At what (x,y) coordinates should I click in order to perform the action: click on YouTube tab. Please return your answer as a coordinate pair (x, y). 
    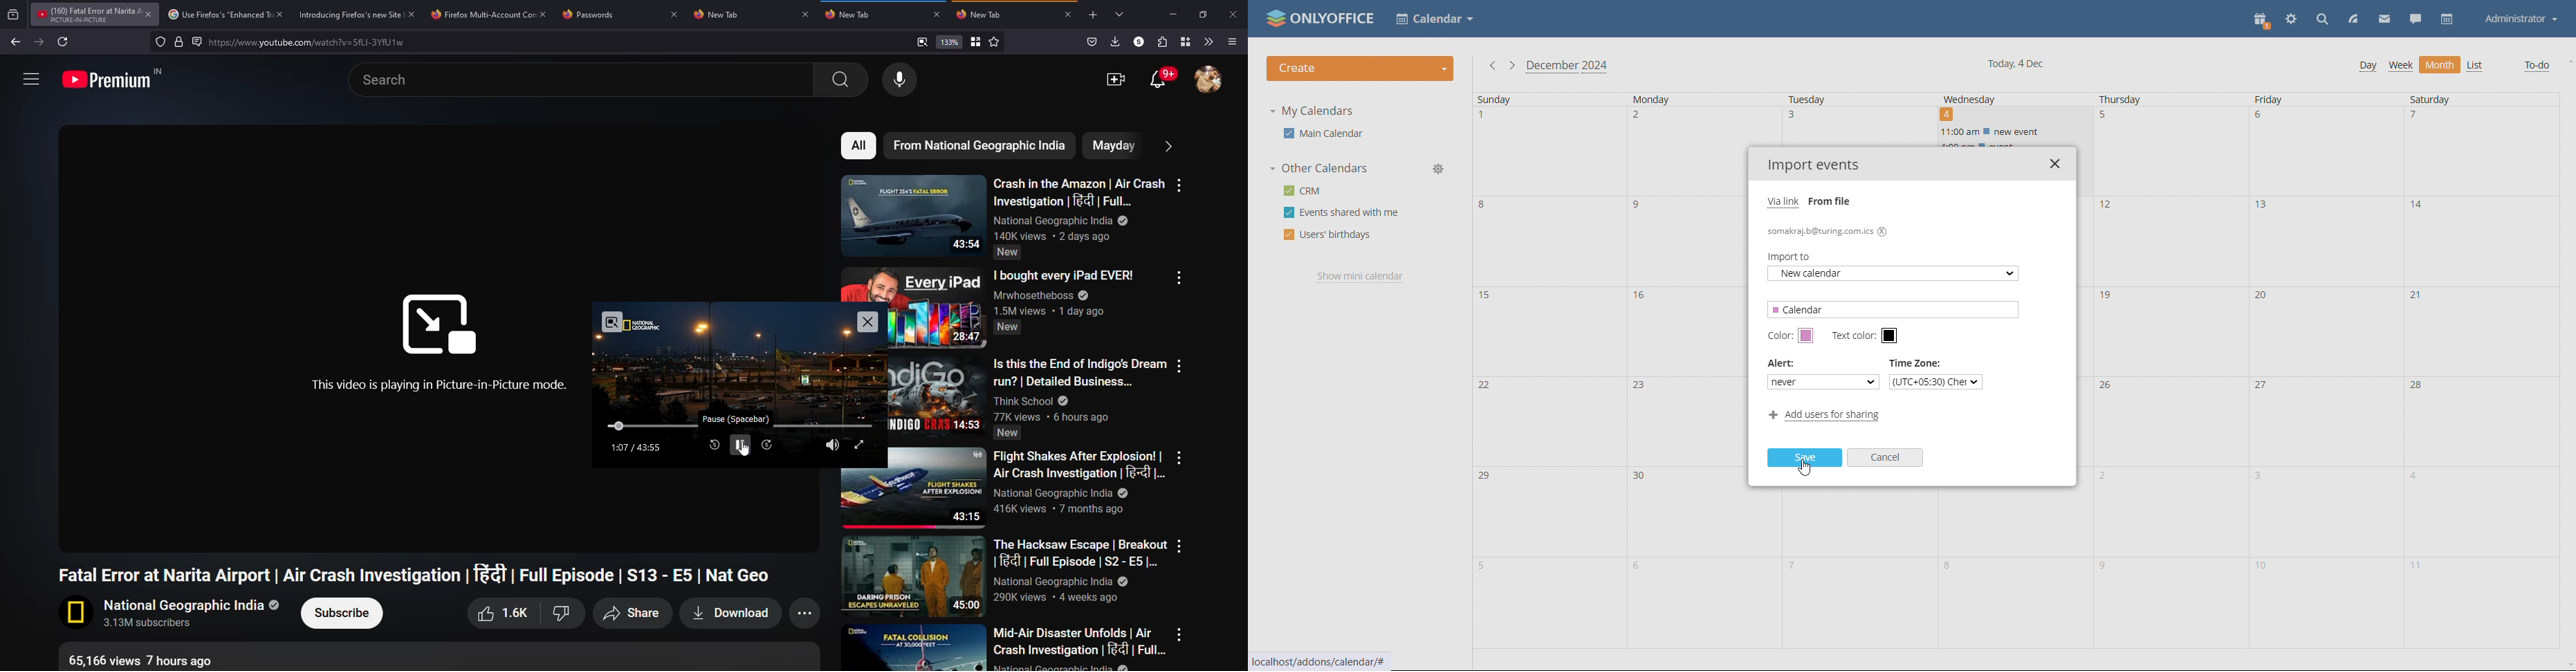
    Looking at the image, I should click on (86, 14).